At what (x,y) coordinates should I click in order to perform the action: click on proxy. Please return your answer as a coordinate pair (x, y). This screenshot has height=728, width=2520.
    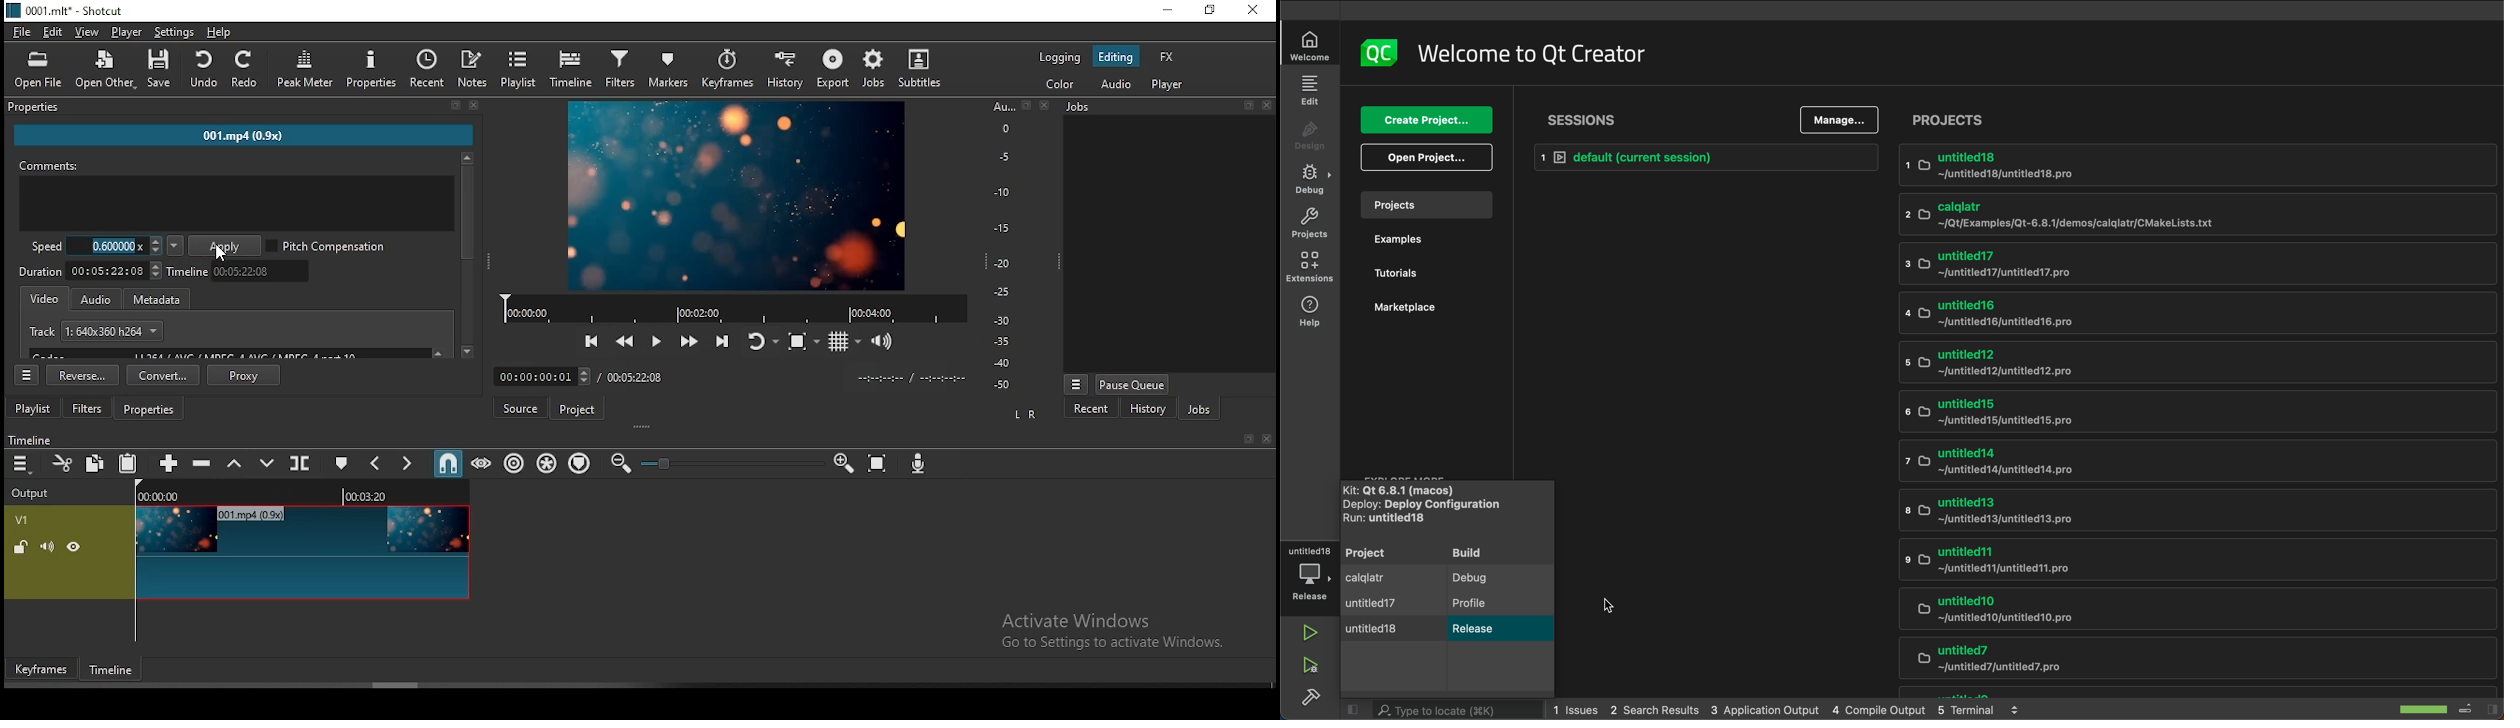
    Looking at the image, I should click on (242, 375).